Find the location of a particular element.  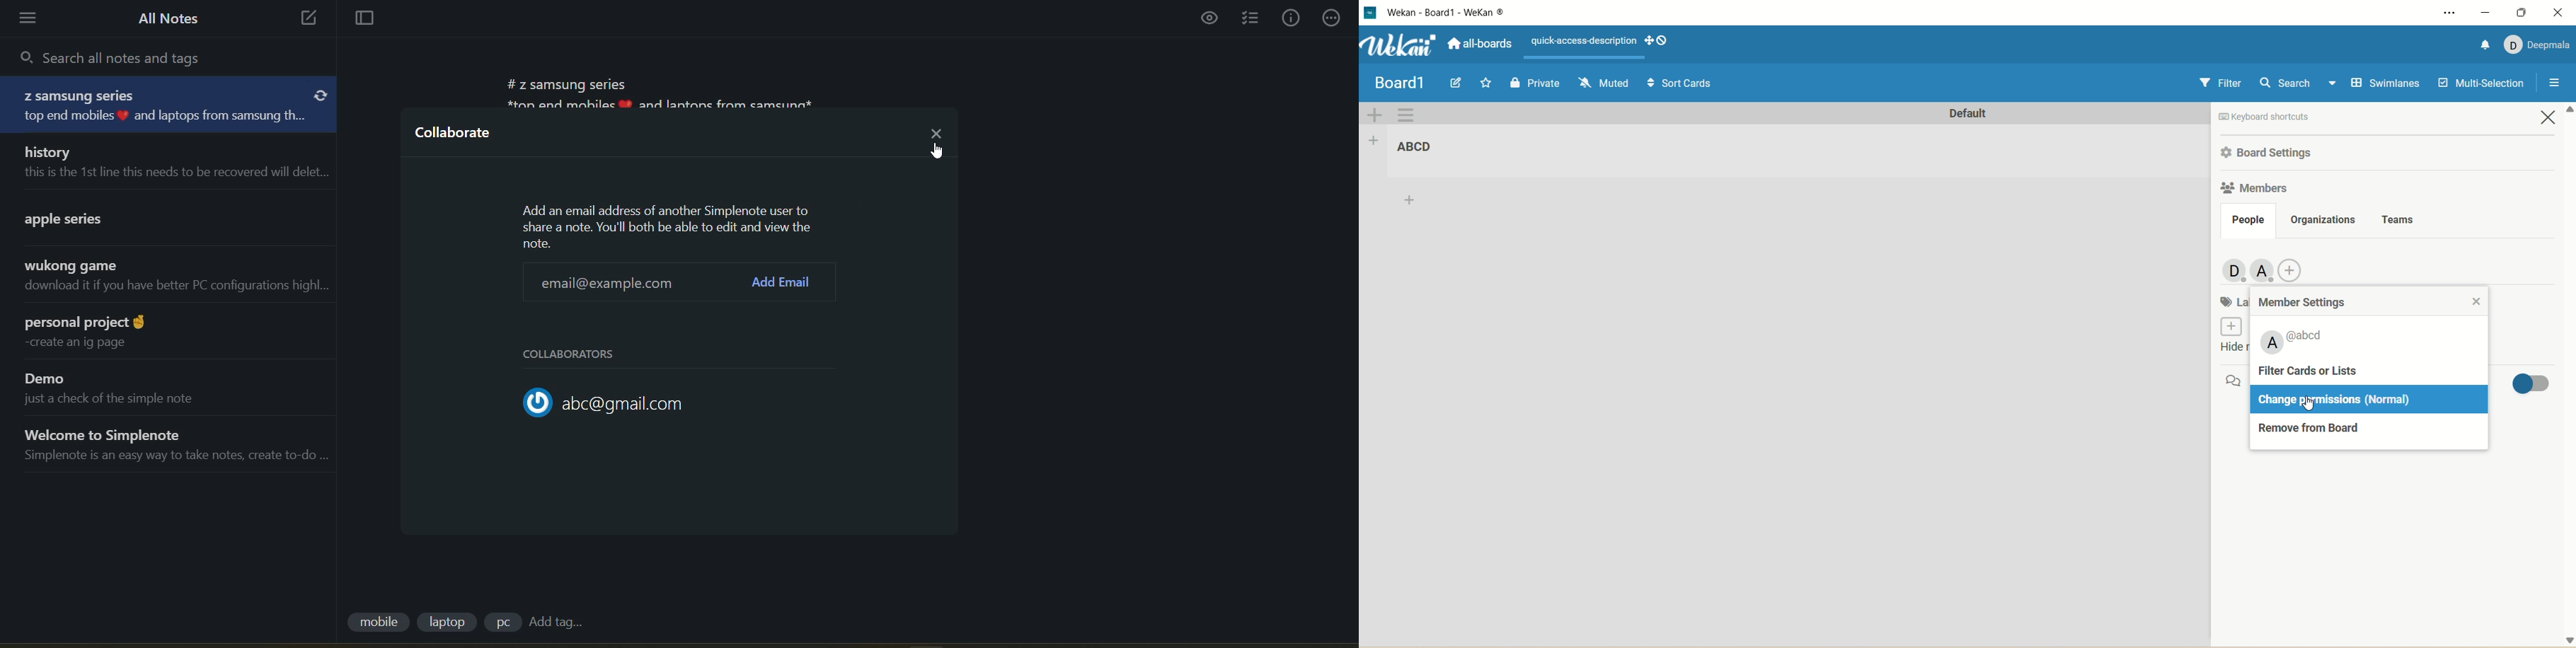

default is located at coordinates (1967, 115).